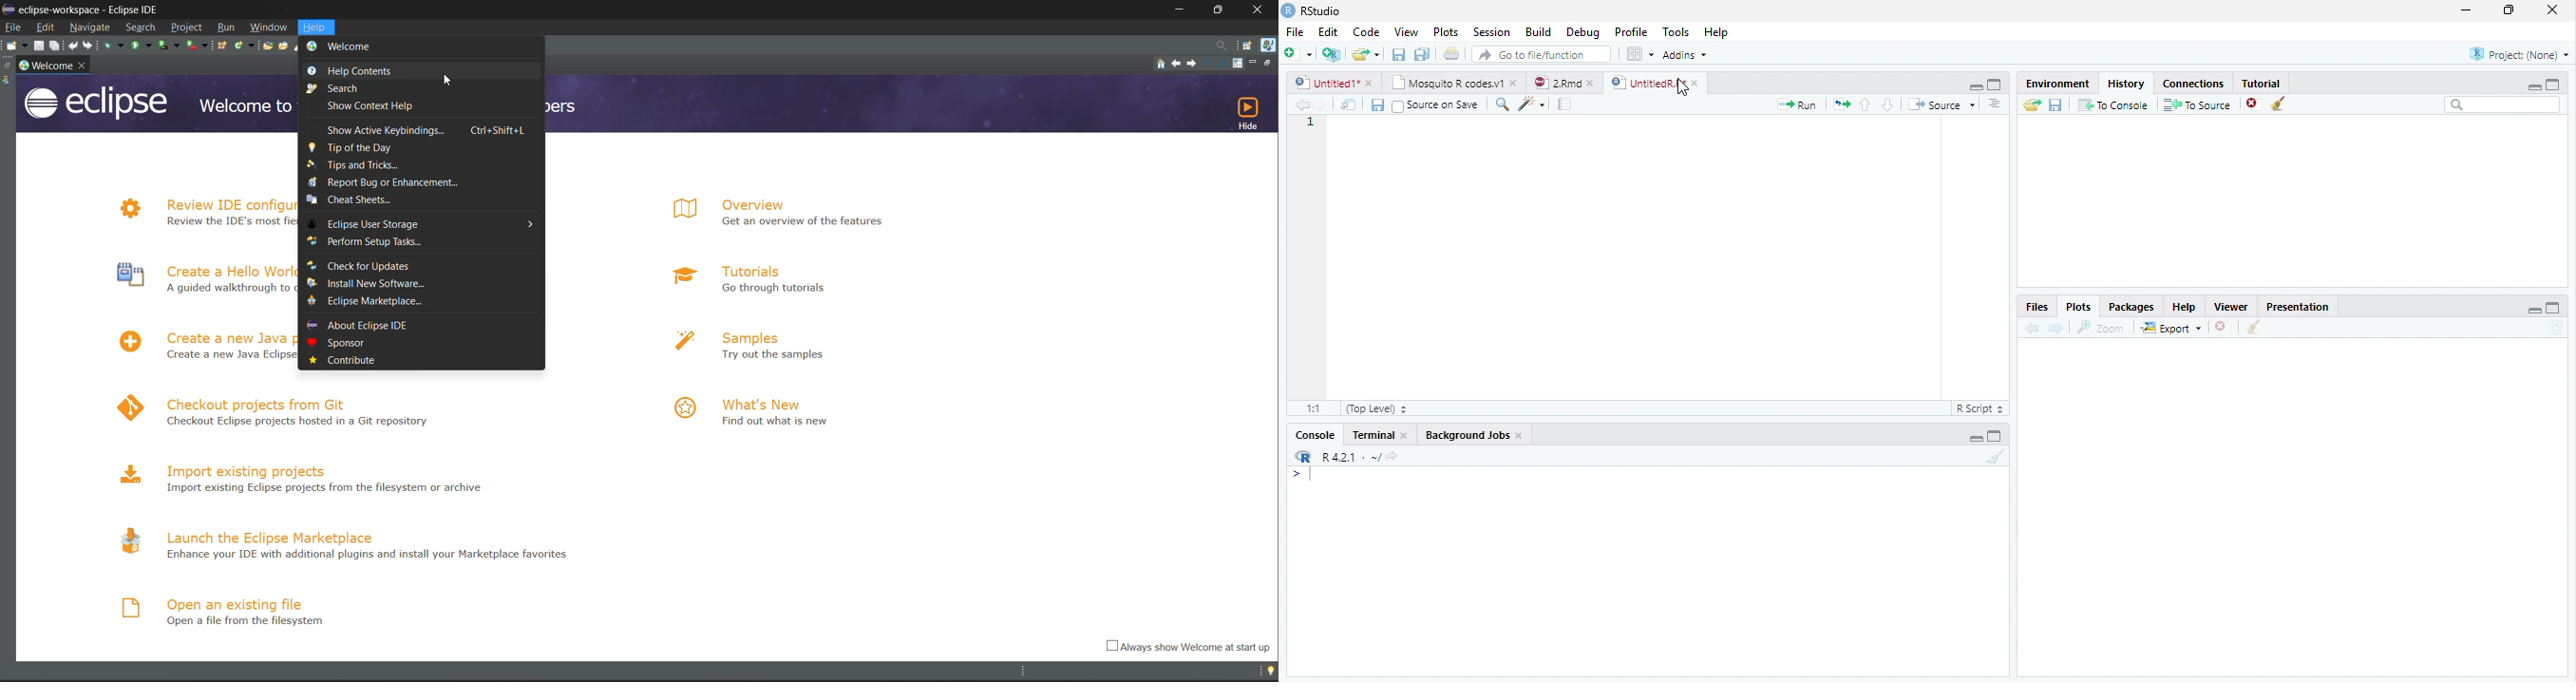 This screenshot has width=2576, height=700. I want to click on Create a Project, so click(1332, 54).